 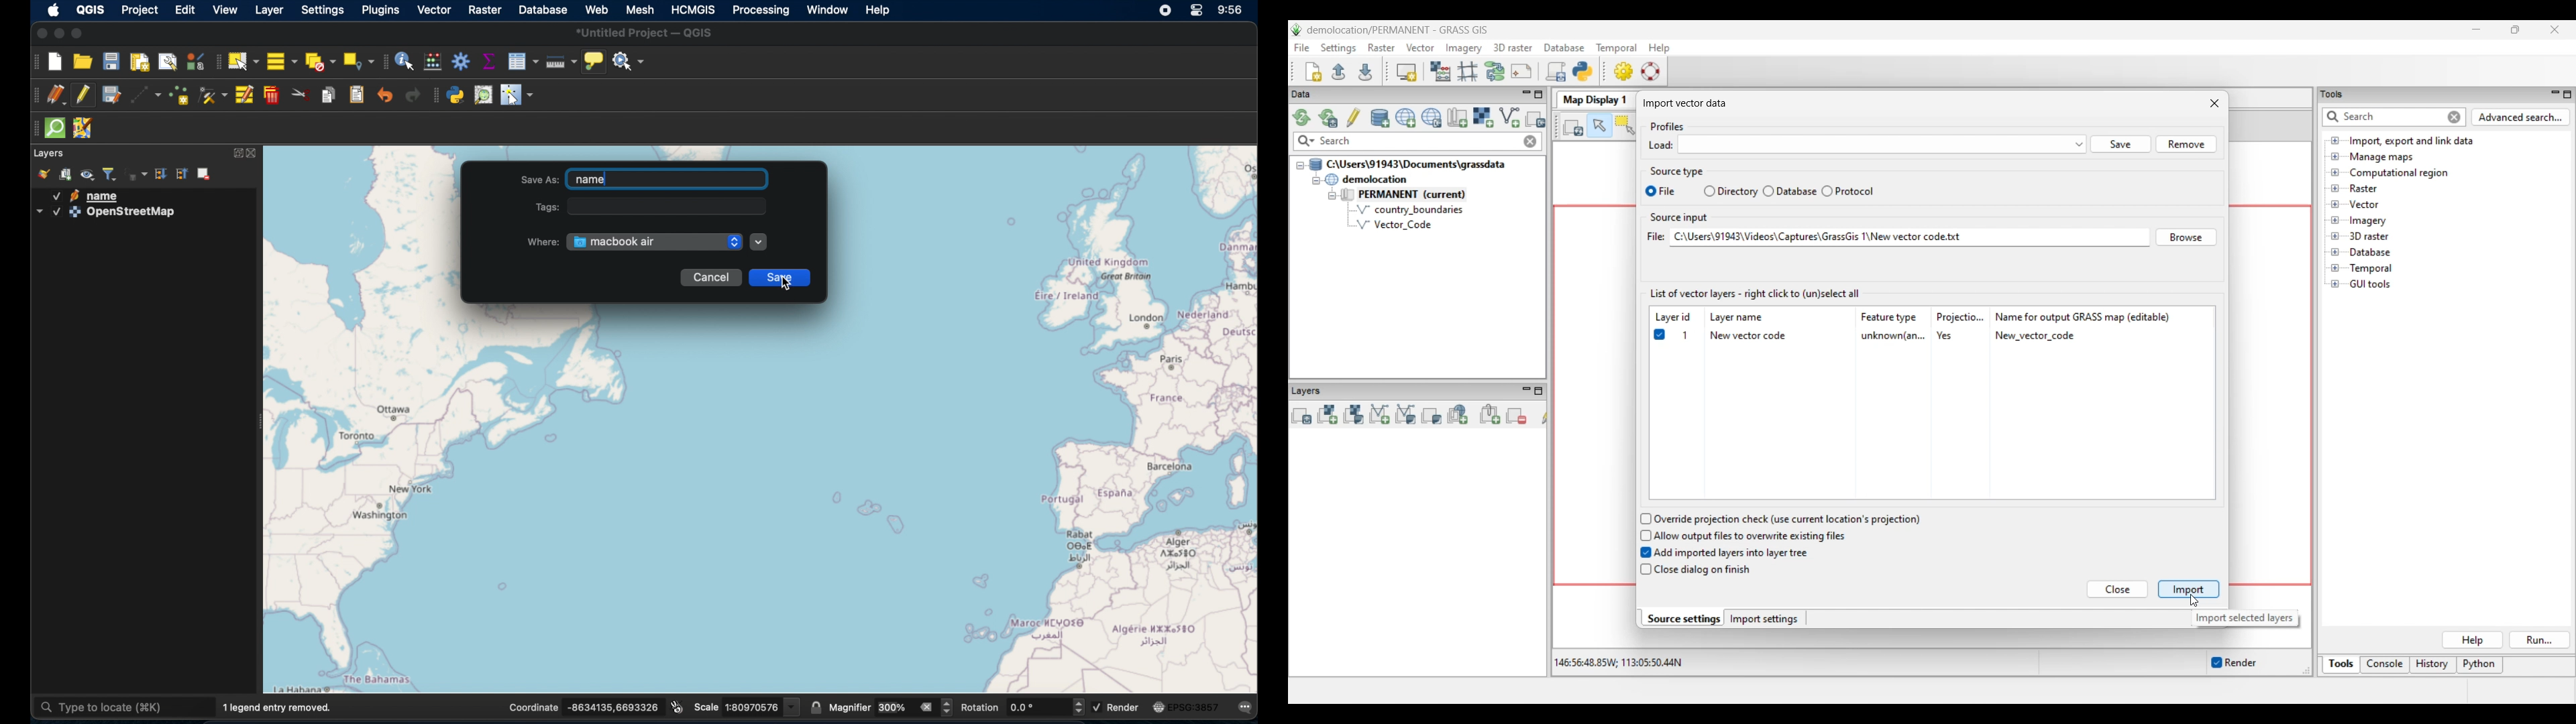 I want to click on Cancel, so click(x=711, y=278).